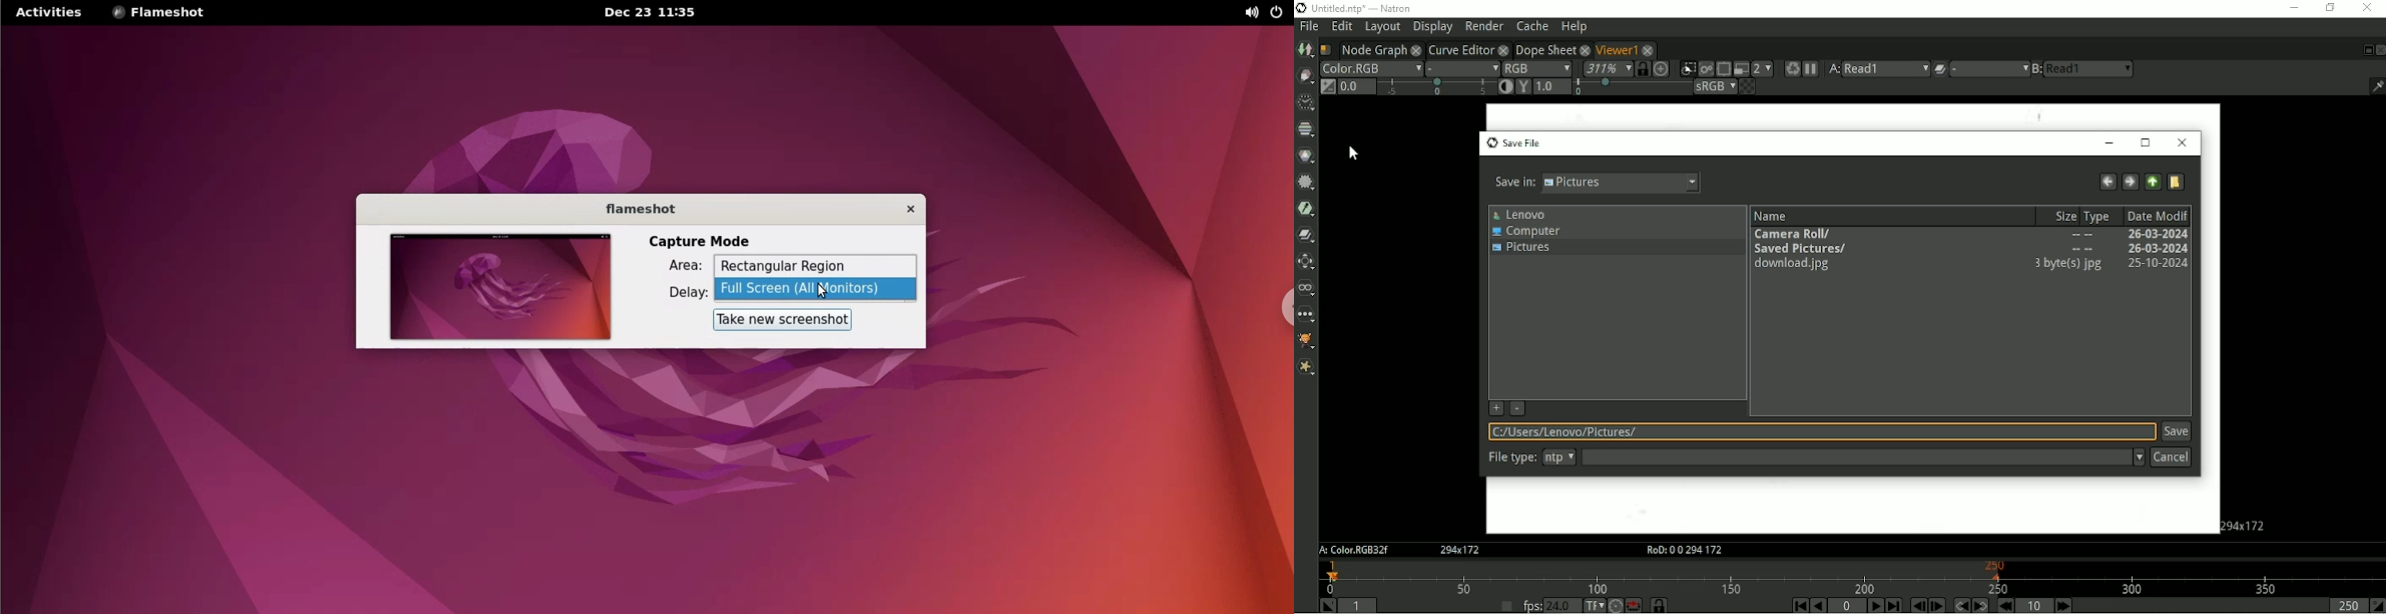 The width and height of the screenshot is (2408, 616). Describe the element at coordinates (1306, 262) in the screenshot. I see `Transform` at that location.